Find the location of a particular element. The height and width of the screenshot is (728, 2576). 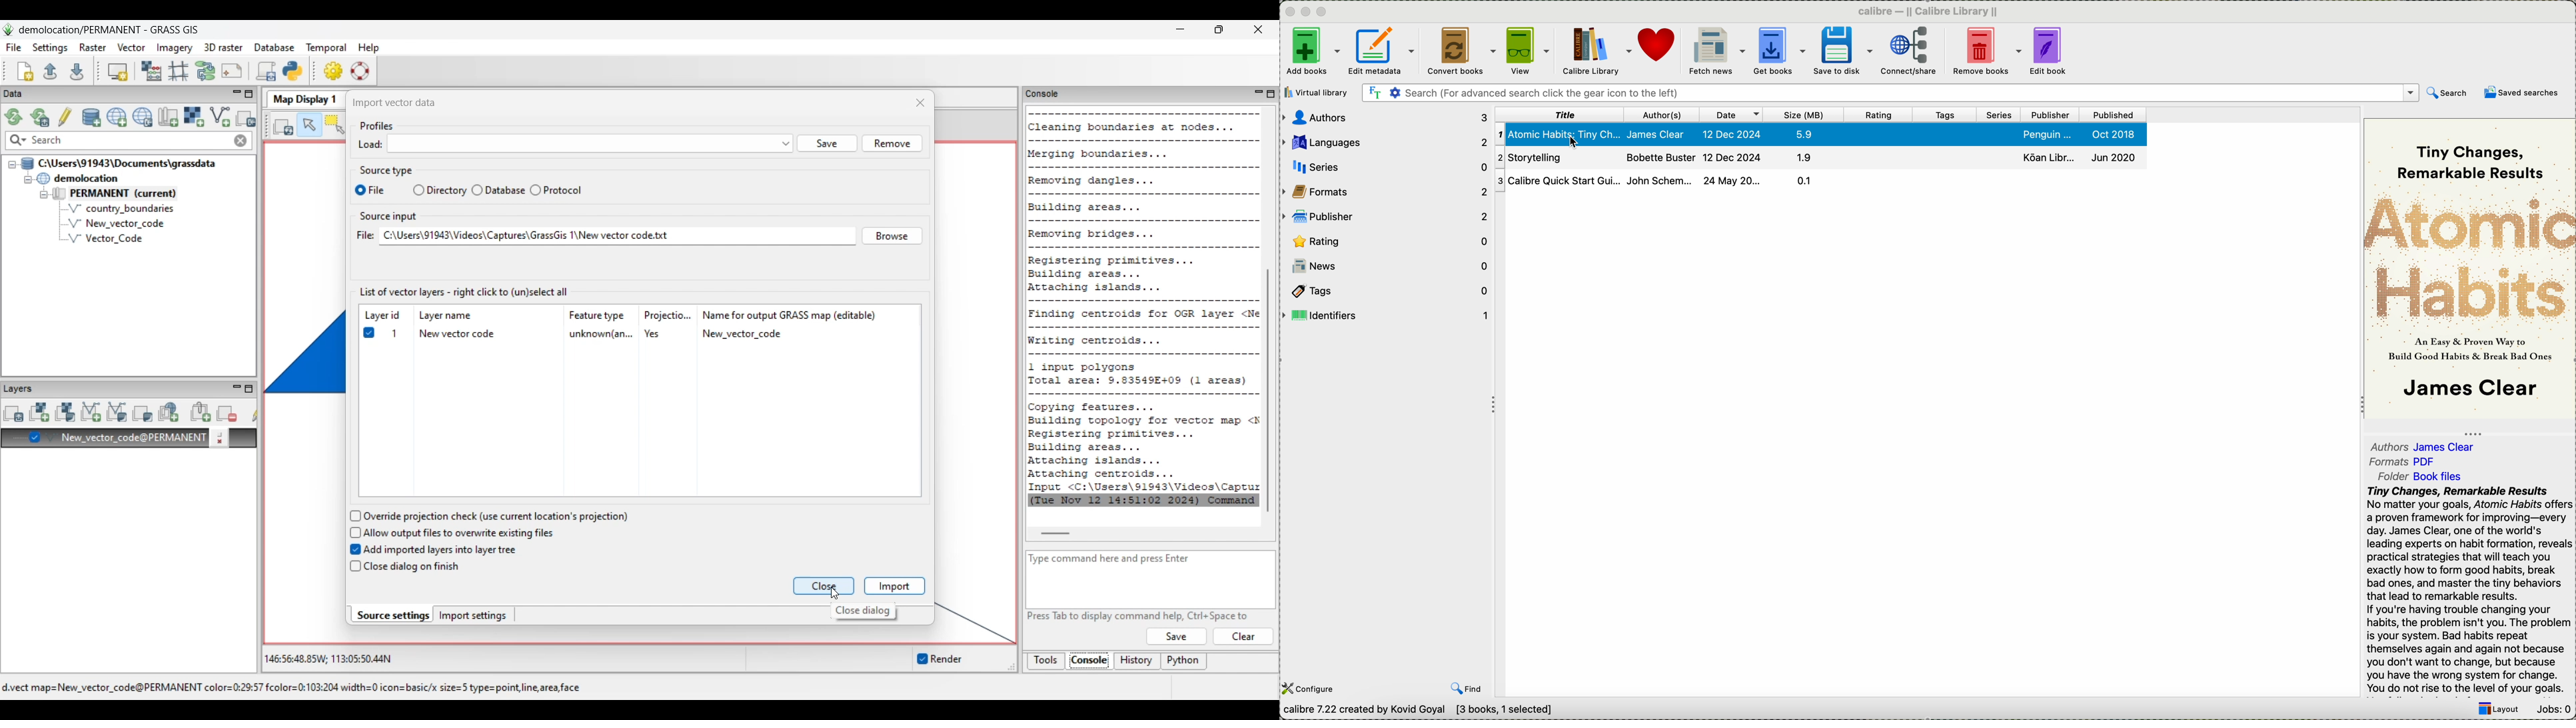

date is located at coordinates (1732, 115).